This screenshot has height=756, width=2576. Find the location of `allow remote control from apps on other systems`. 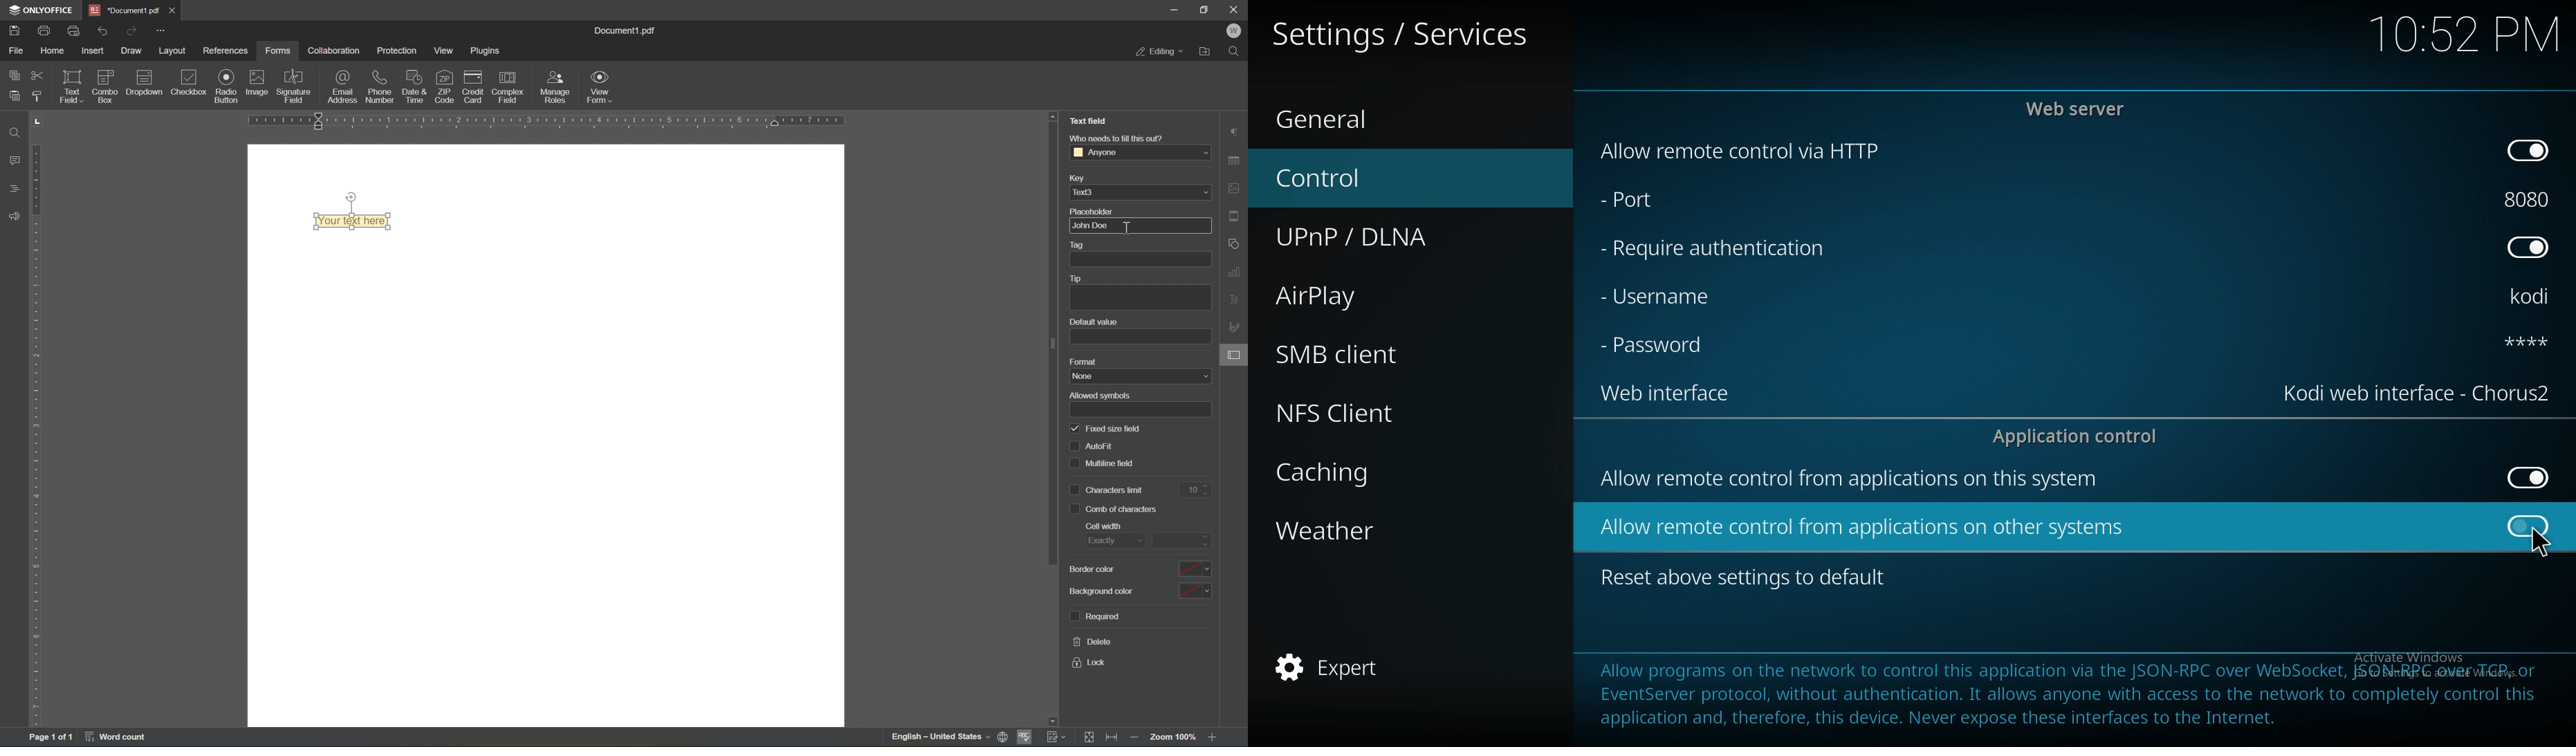

allow remote control from apps on other systems is located at coordinates (1865, 527).